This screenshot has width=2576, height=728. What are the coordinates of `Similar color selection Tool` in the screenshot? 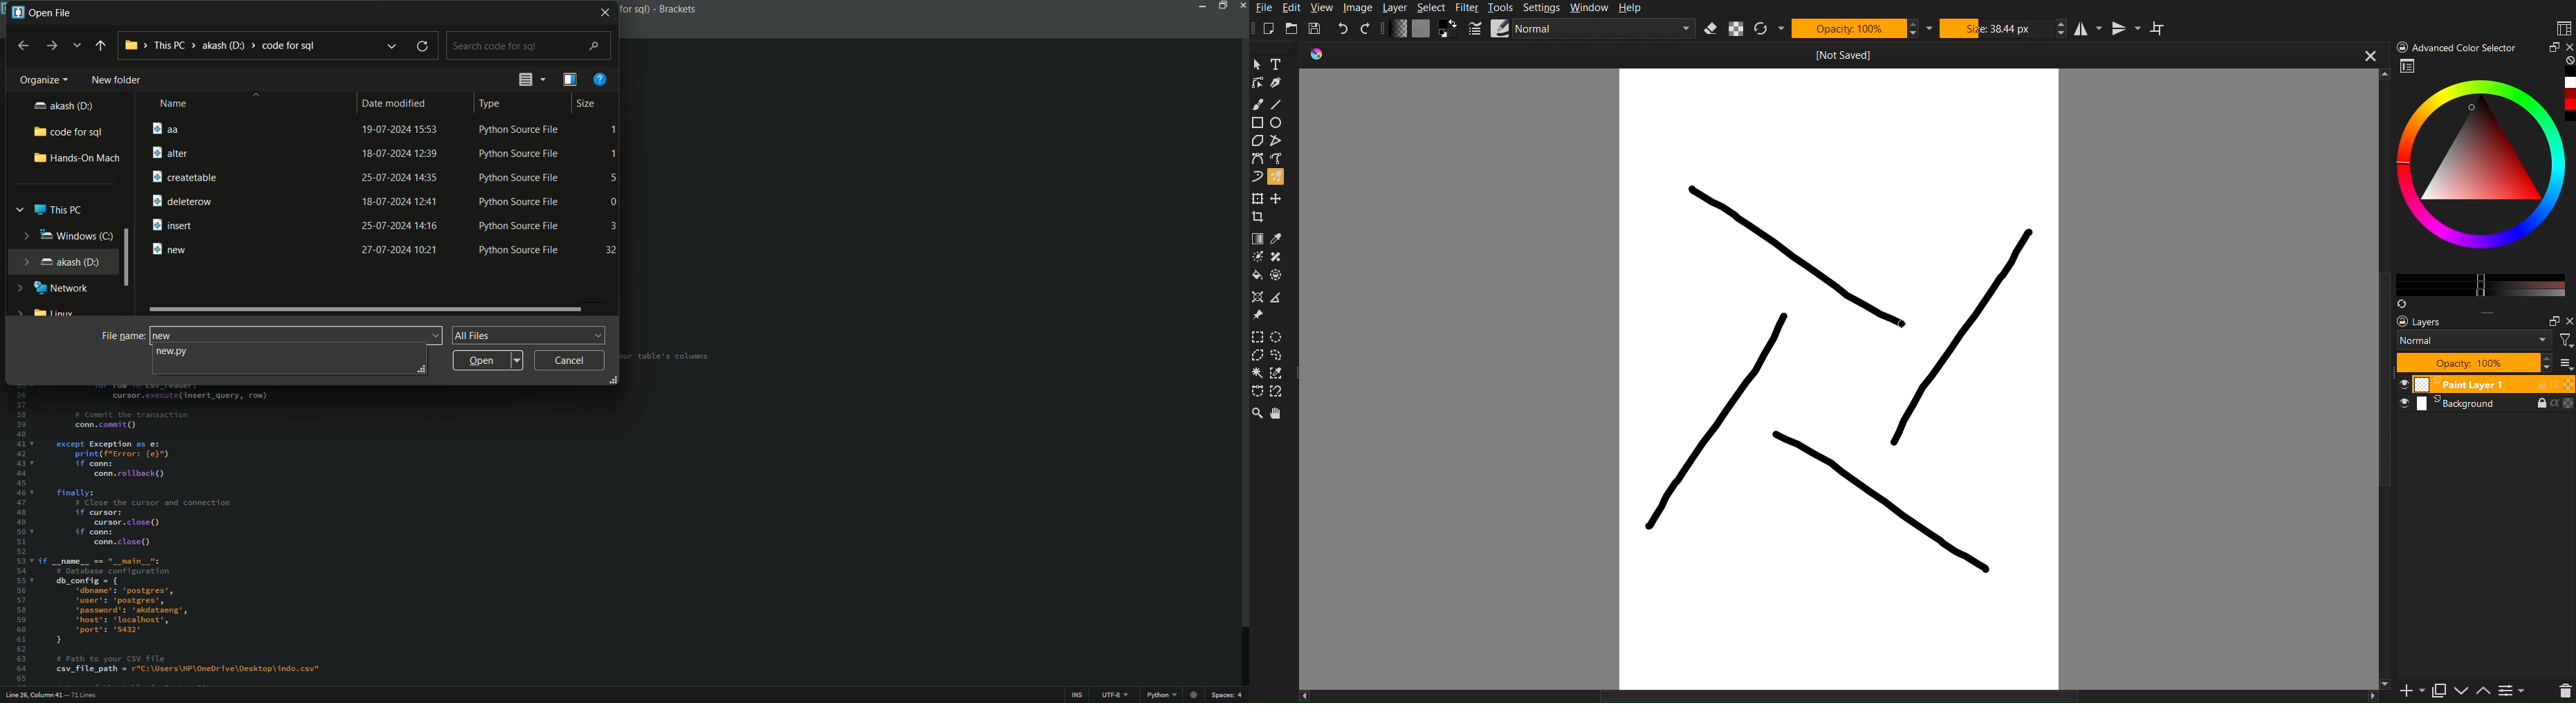 It's located at (1282, 373).